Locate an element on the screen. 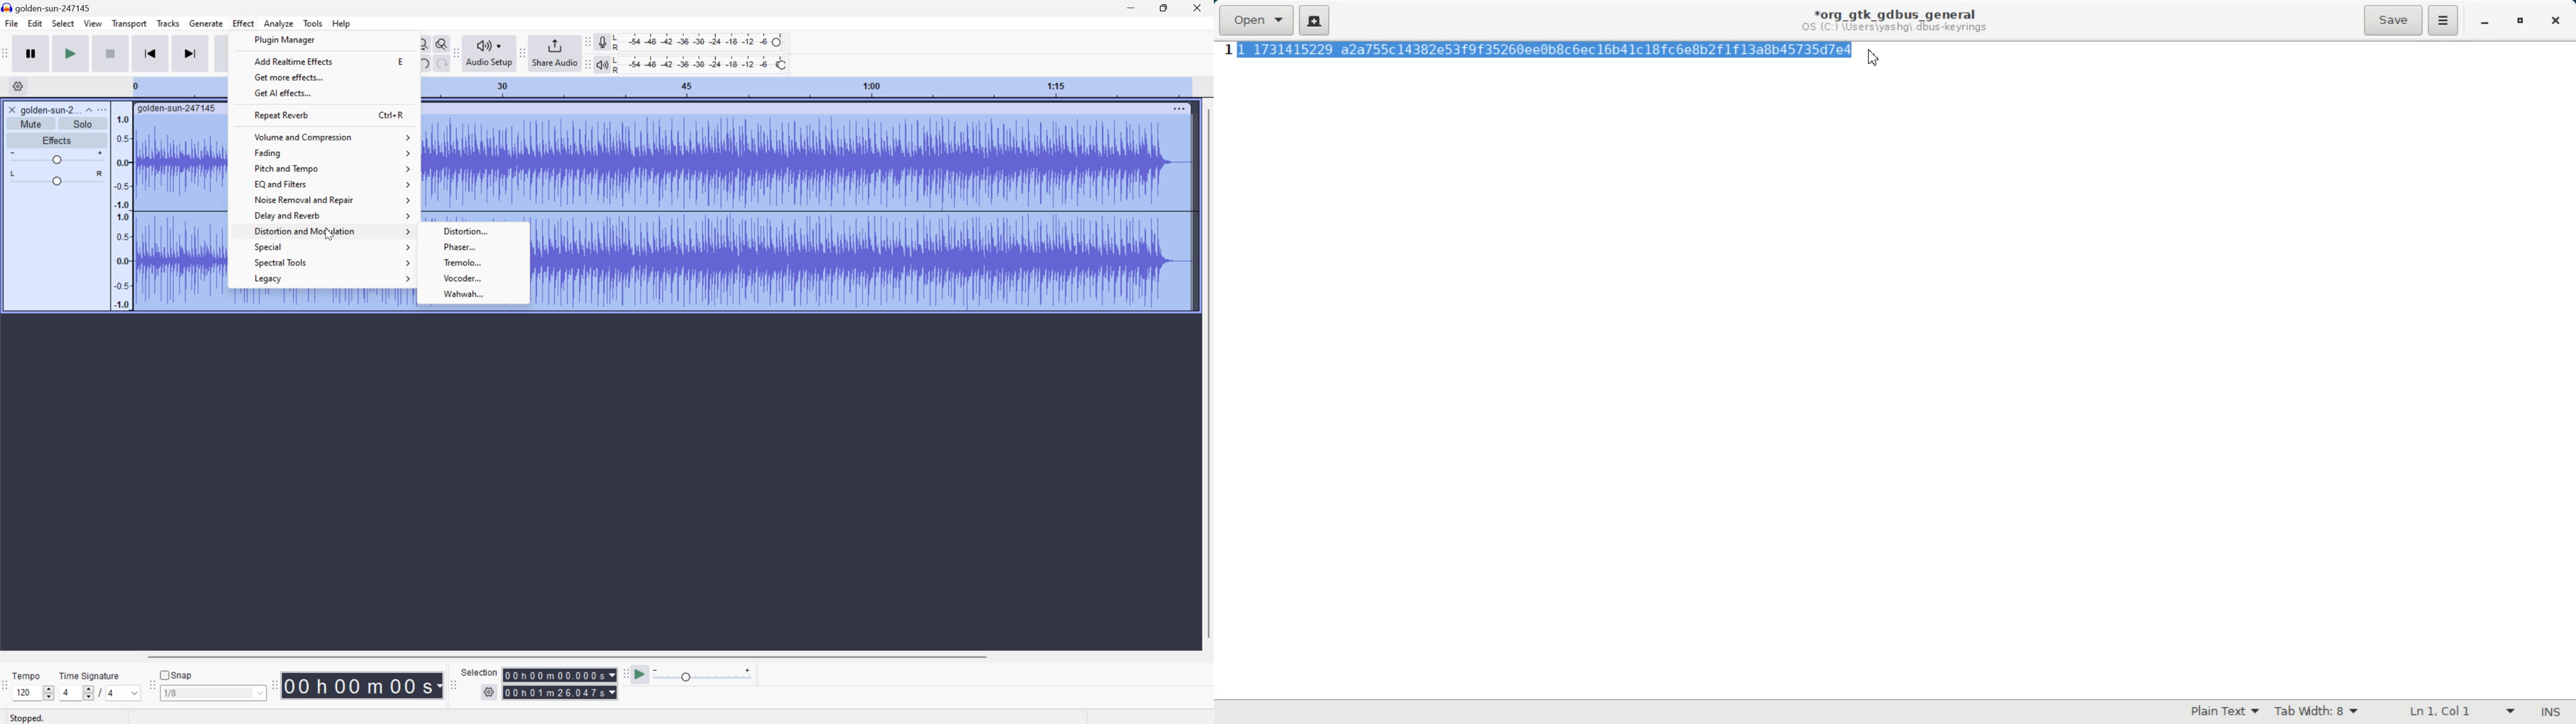 The image size is (2576, 728). Audacity playback meter toolbar is located at coordinates (587, 64).